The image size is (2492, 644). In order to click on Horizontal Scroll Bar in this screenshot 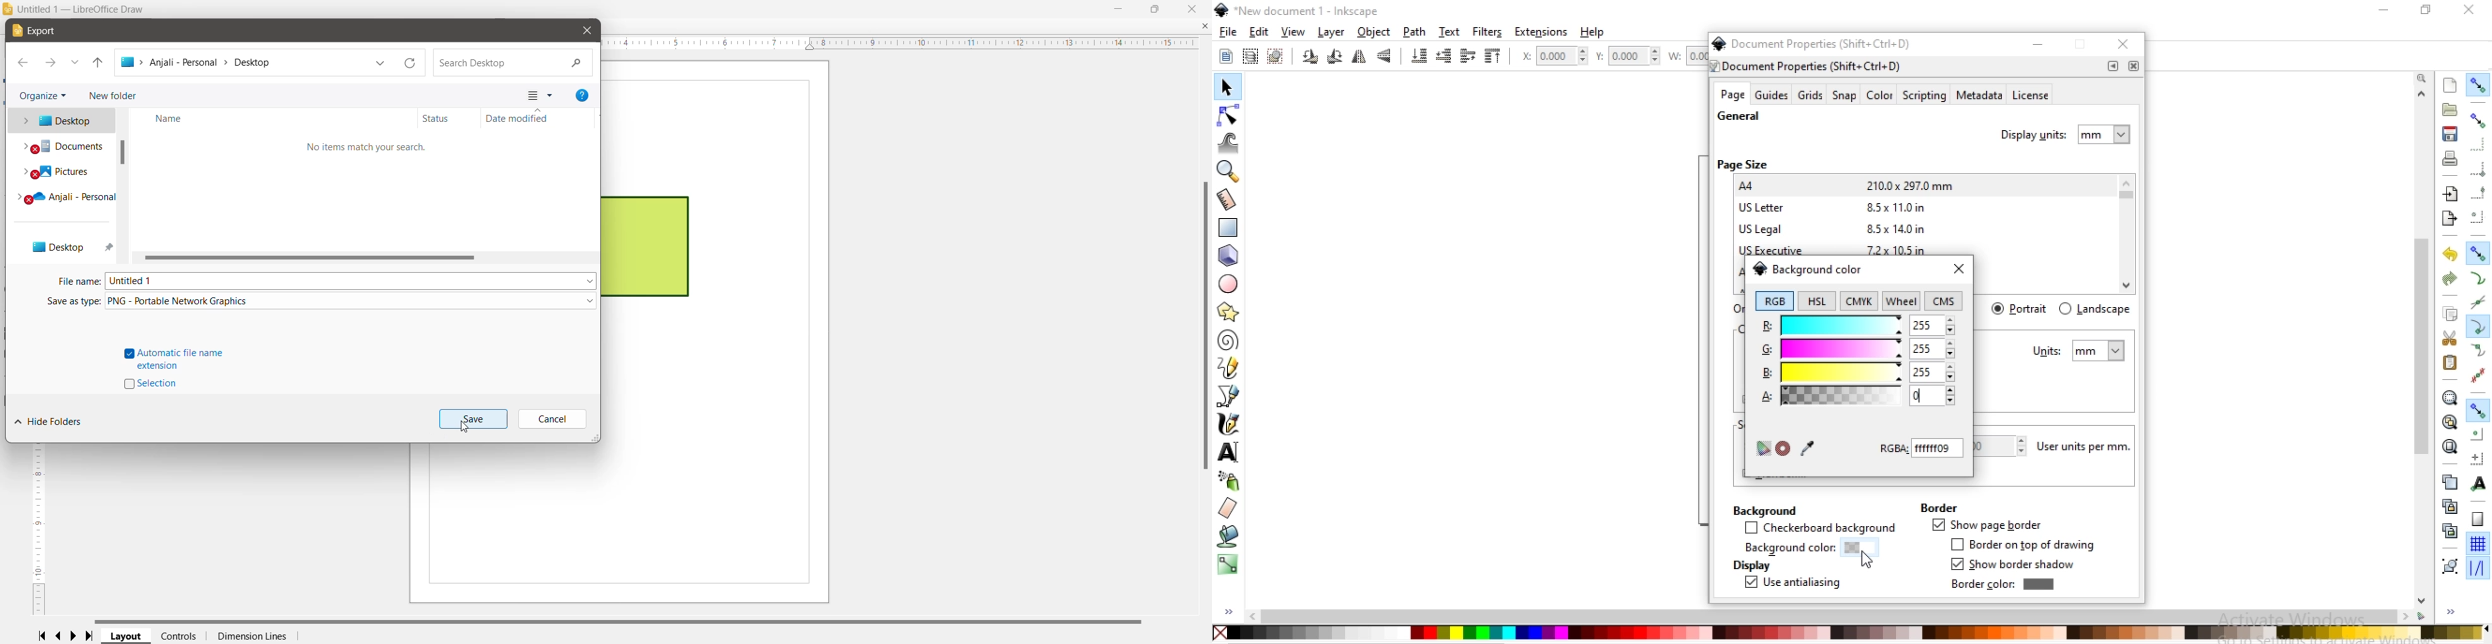, I will do `click(368, 257)`.